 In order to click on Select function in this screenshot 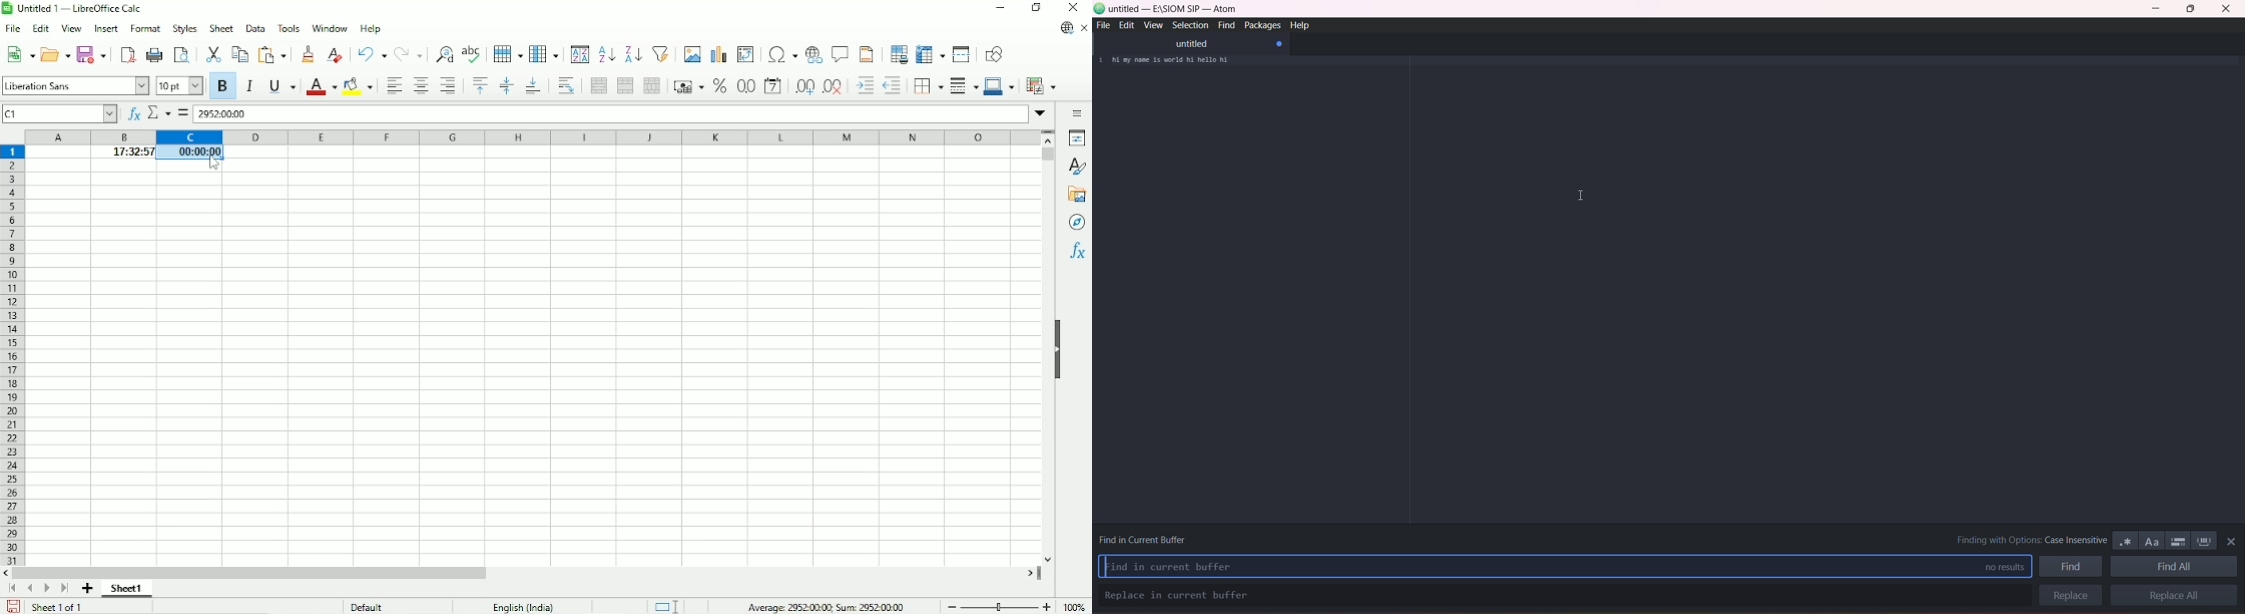, I will do `click(158, 113)`.